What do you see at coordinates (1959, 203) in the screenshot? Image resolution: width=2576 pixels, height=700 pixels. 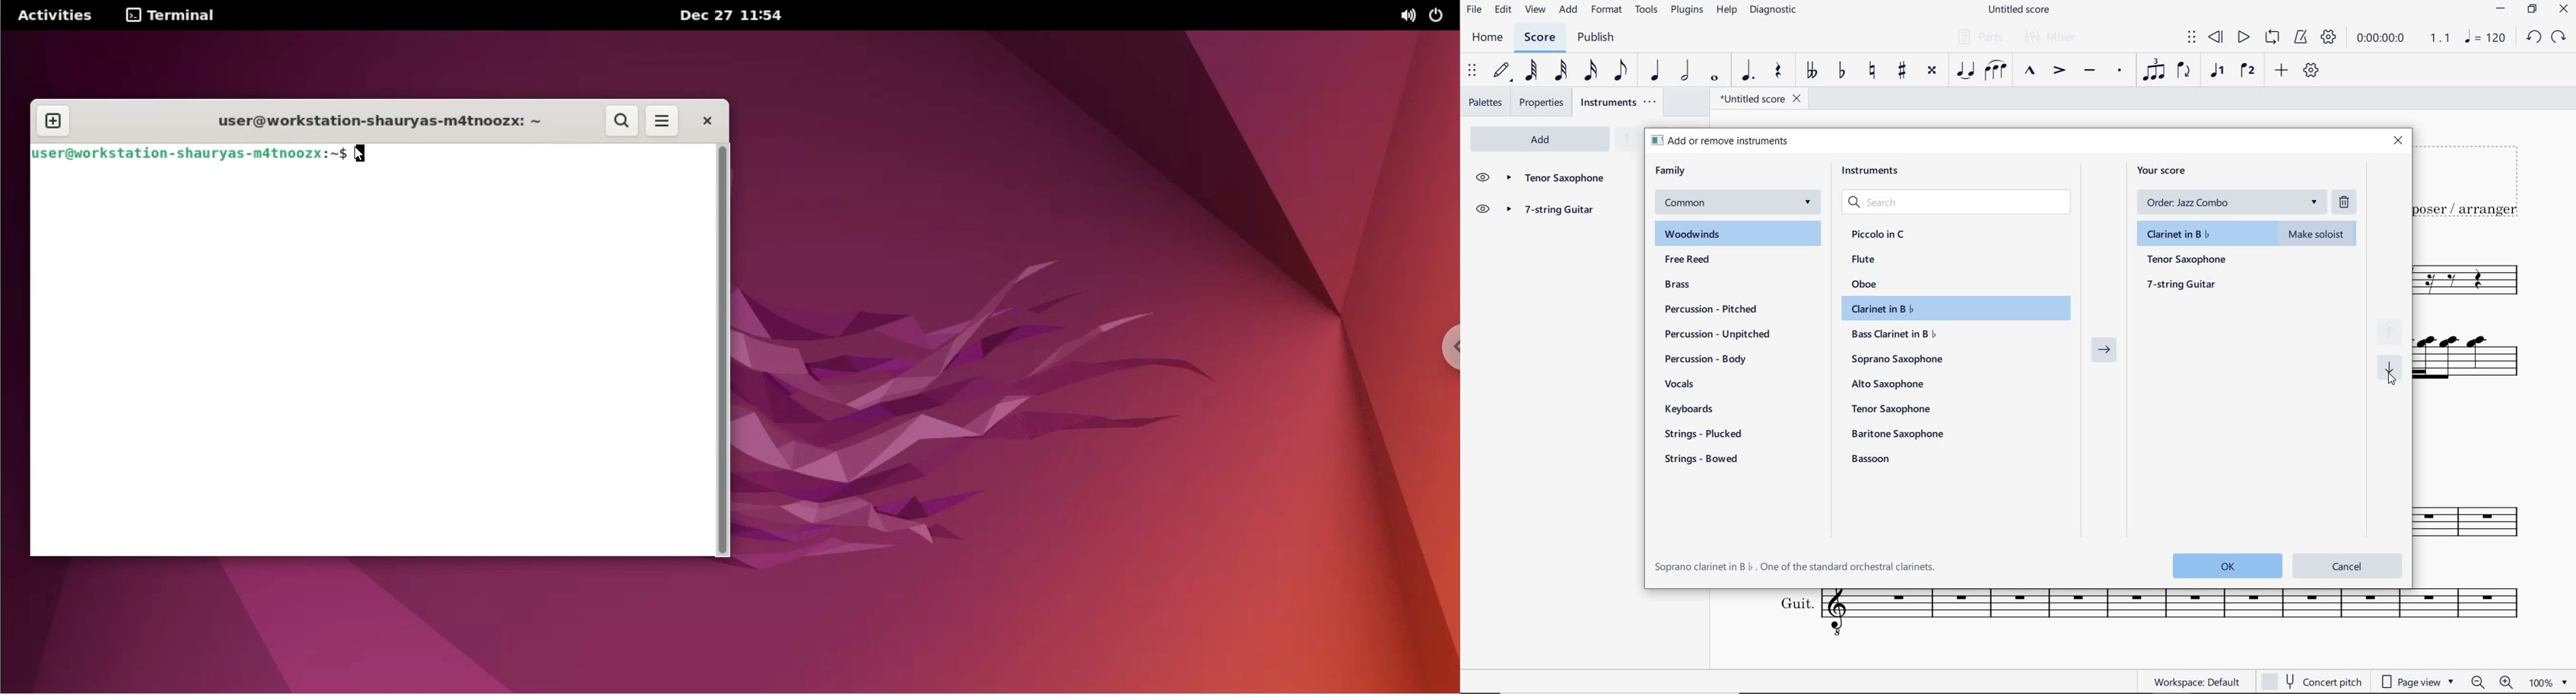 I see `search` at bounding box center [1959, 203].